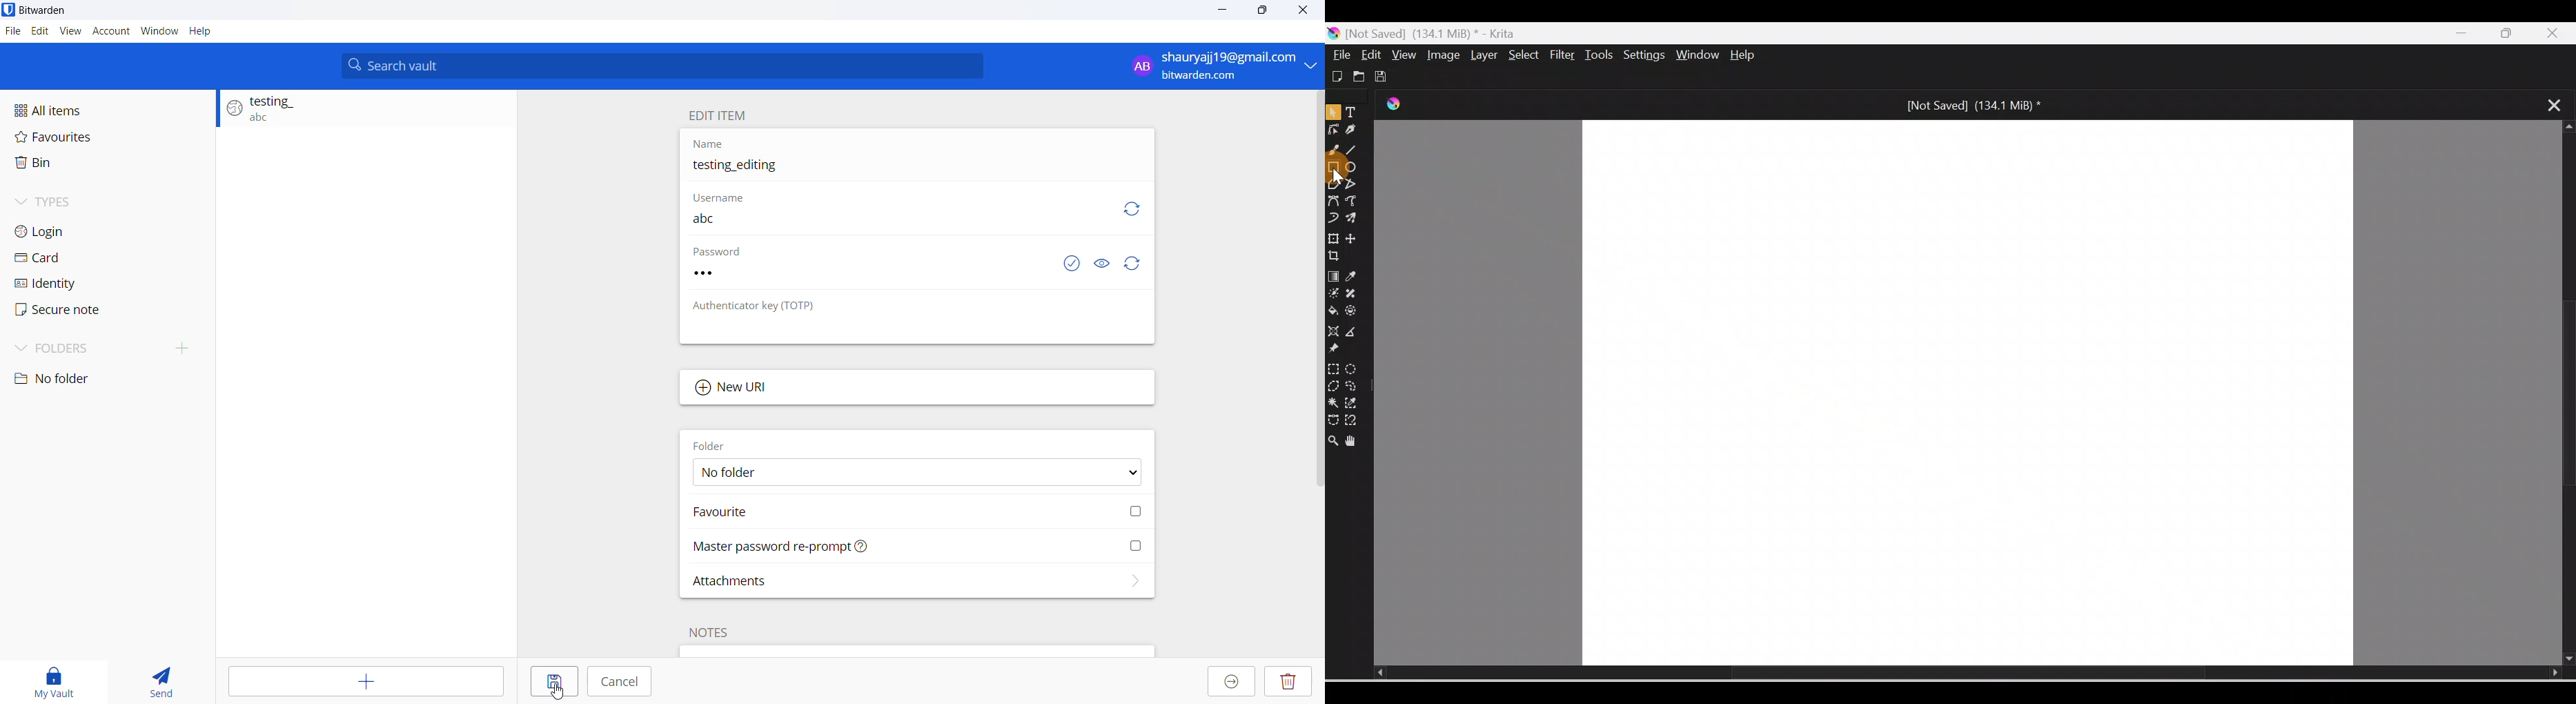 The image size is (2576, 728). I want to click on Rectangular selection tool, so click(1333, 366).